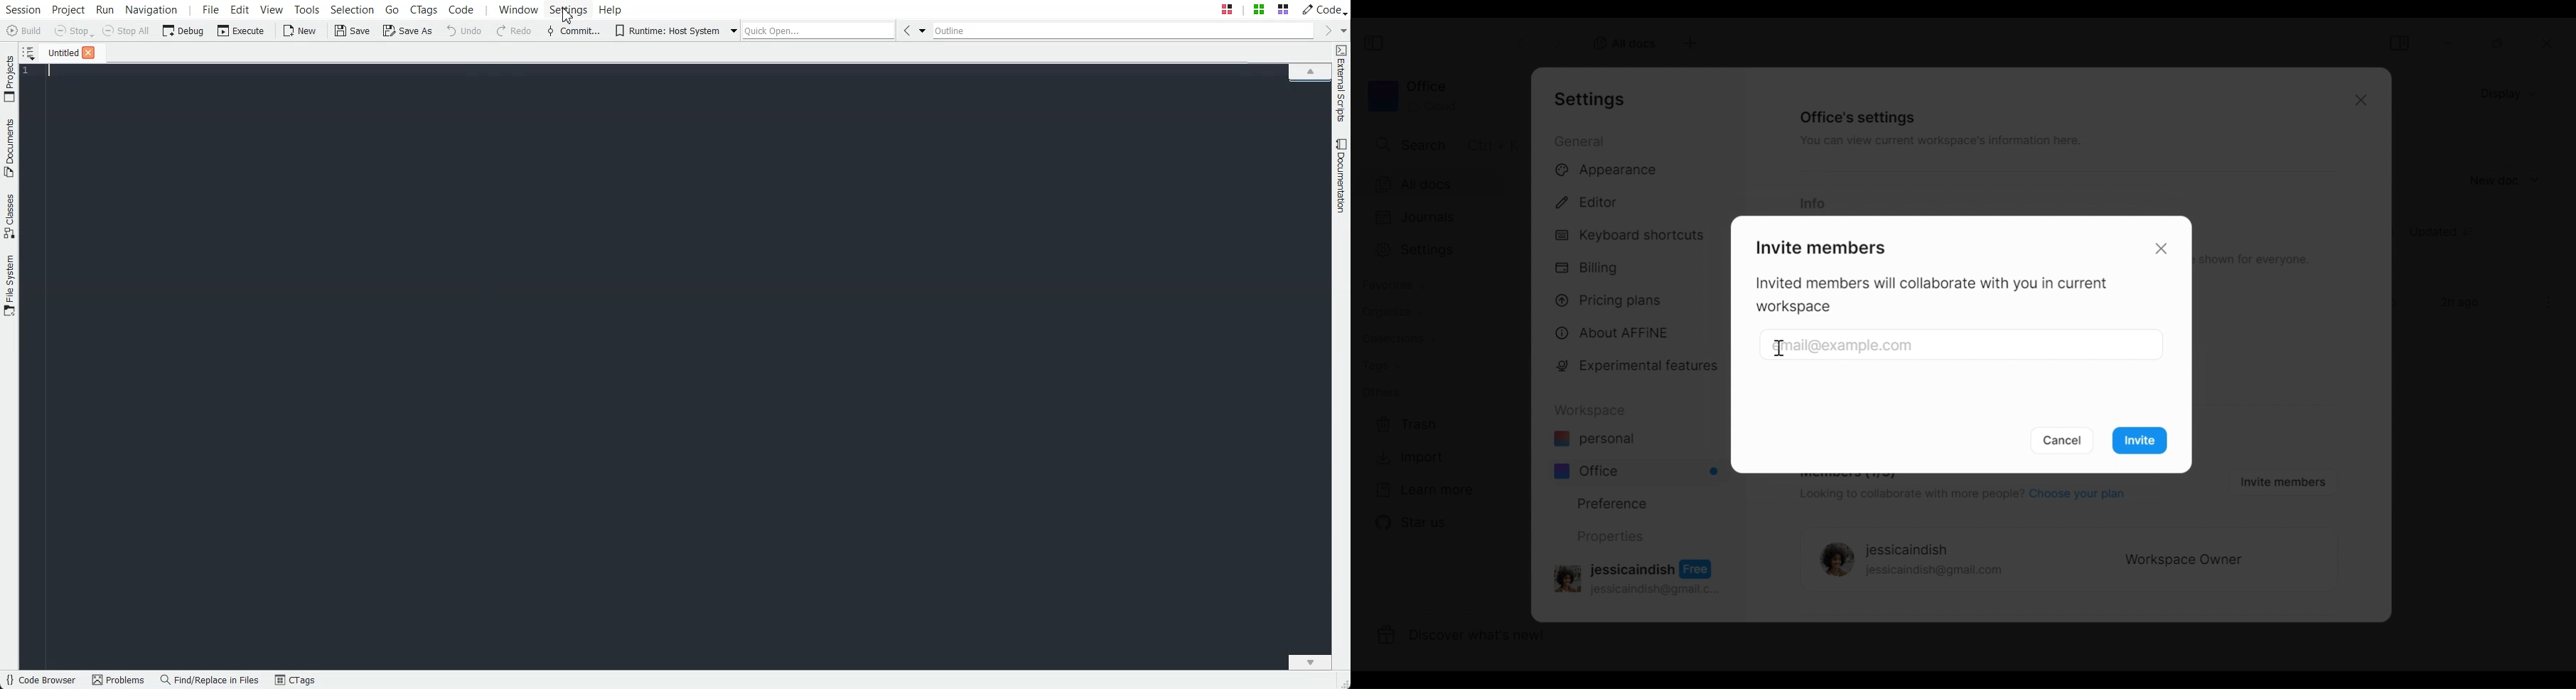  Describe the element at coordinates (1386, 312) in the screenshot. I see `Organize` at that location.